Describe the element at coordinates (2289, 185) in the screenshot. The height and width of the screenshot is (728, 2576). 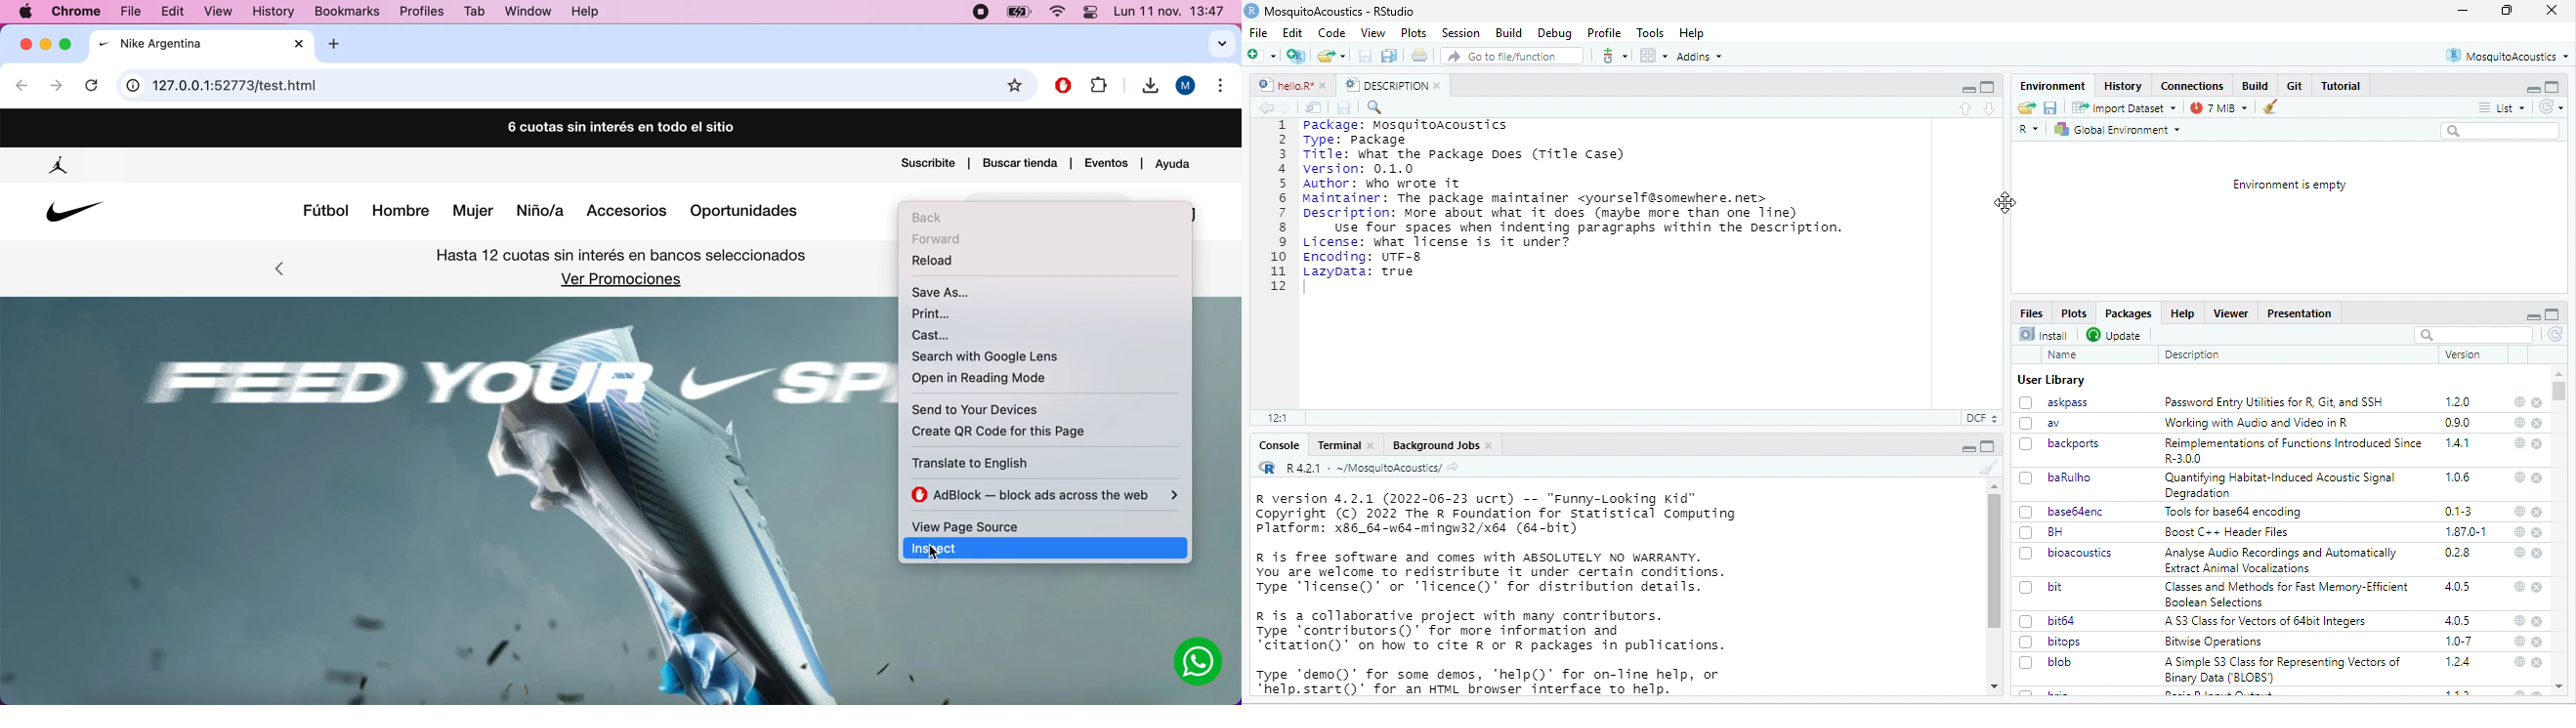
I see `Environment is empty` at that location.